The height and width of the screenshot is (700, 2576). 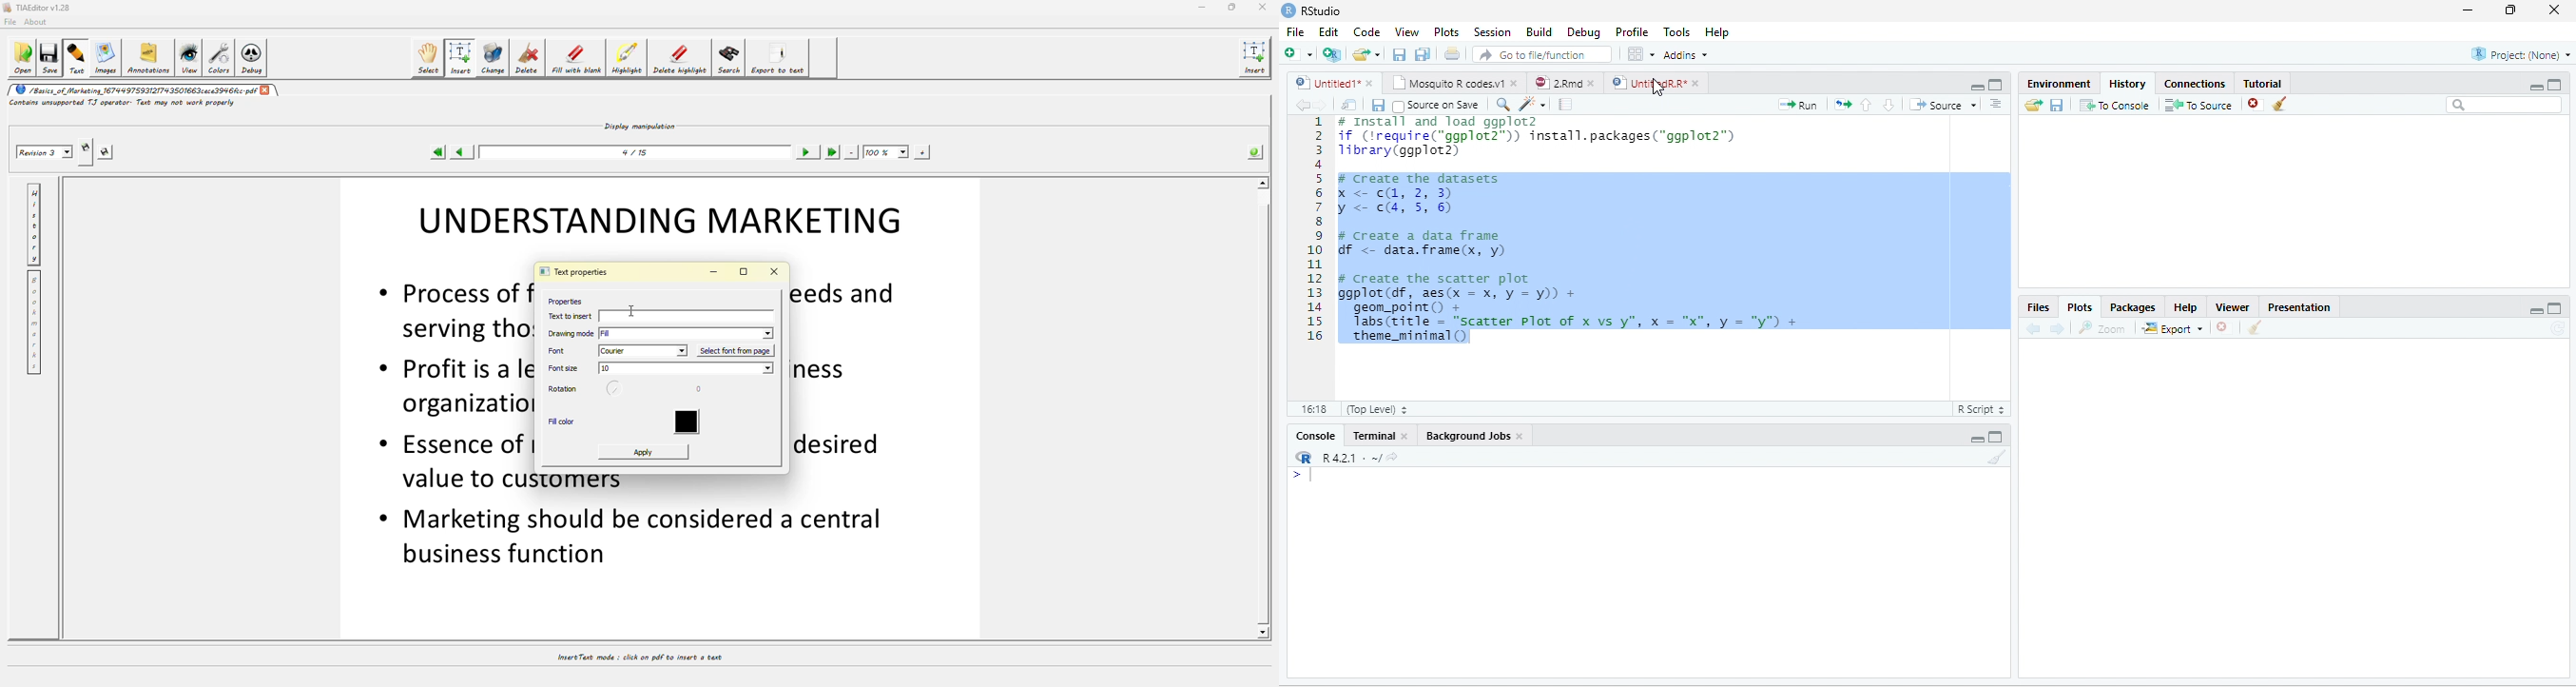 I want to click on Session, so click(x=1493, y=31).